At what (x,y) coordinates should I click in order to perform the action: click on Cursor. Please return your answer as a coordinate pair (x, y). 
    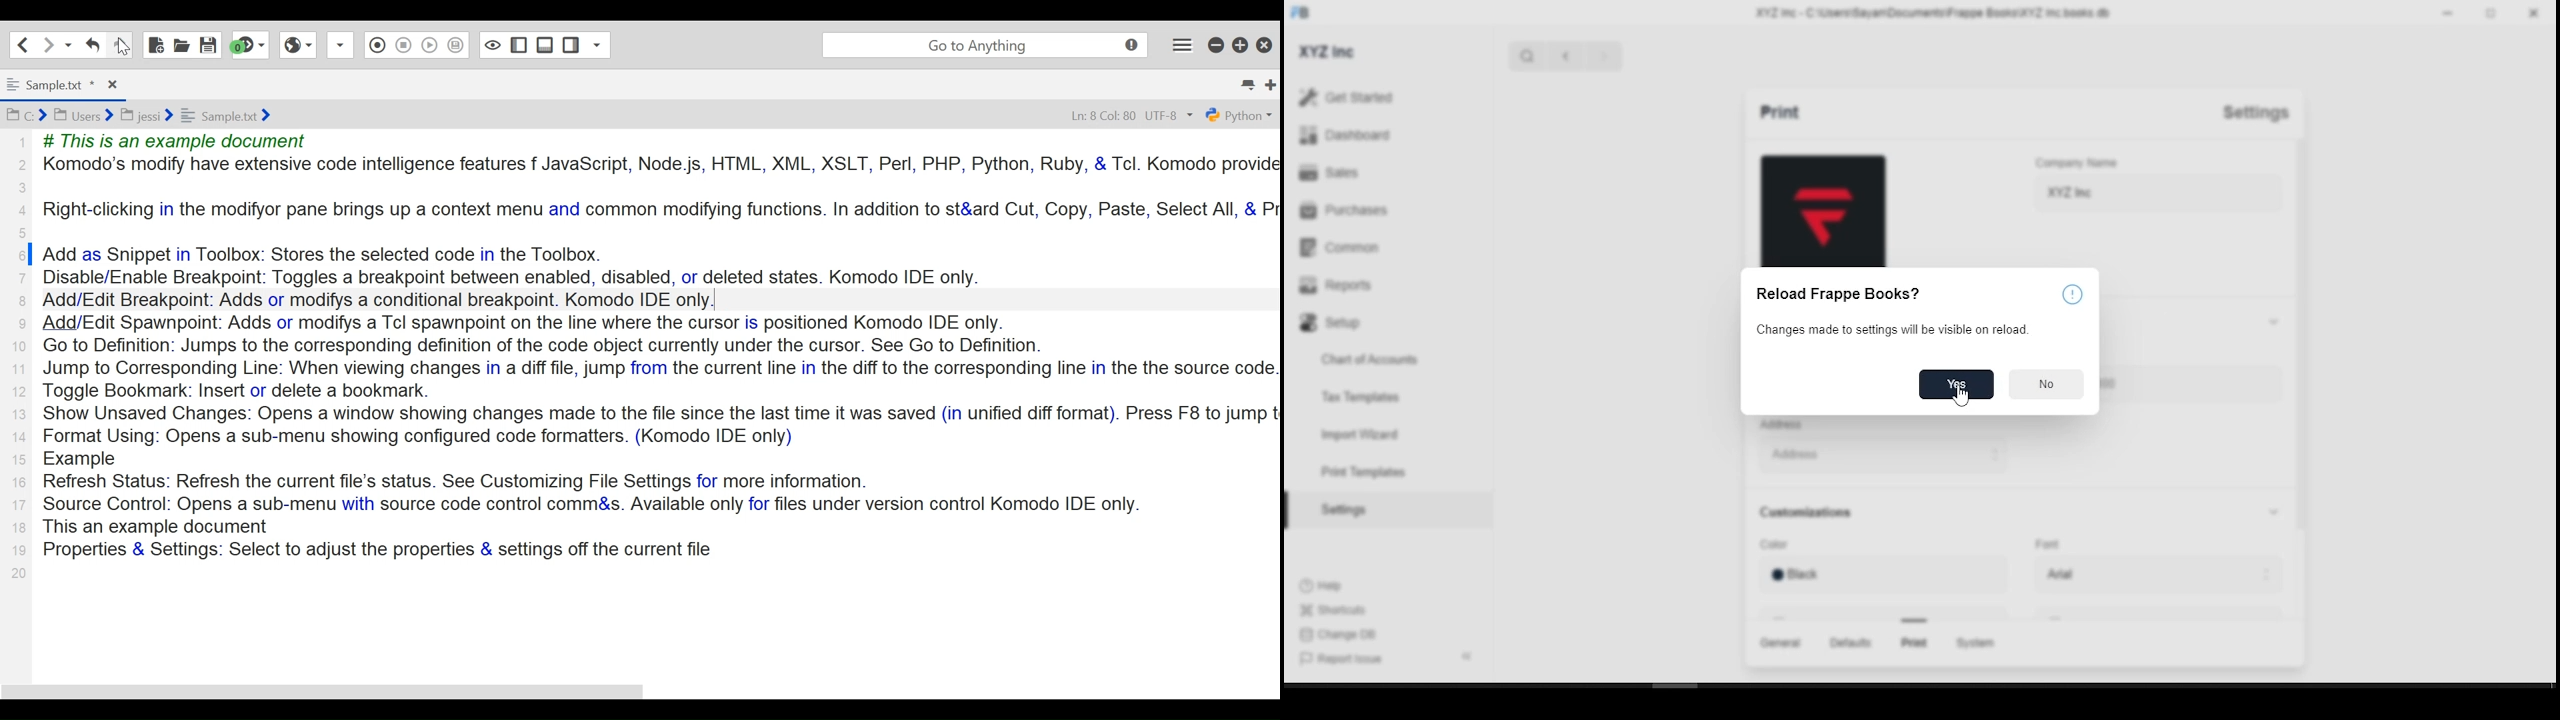
    Looking at the image, I should click on (123, 46).